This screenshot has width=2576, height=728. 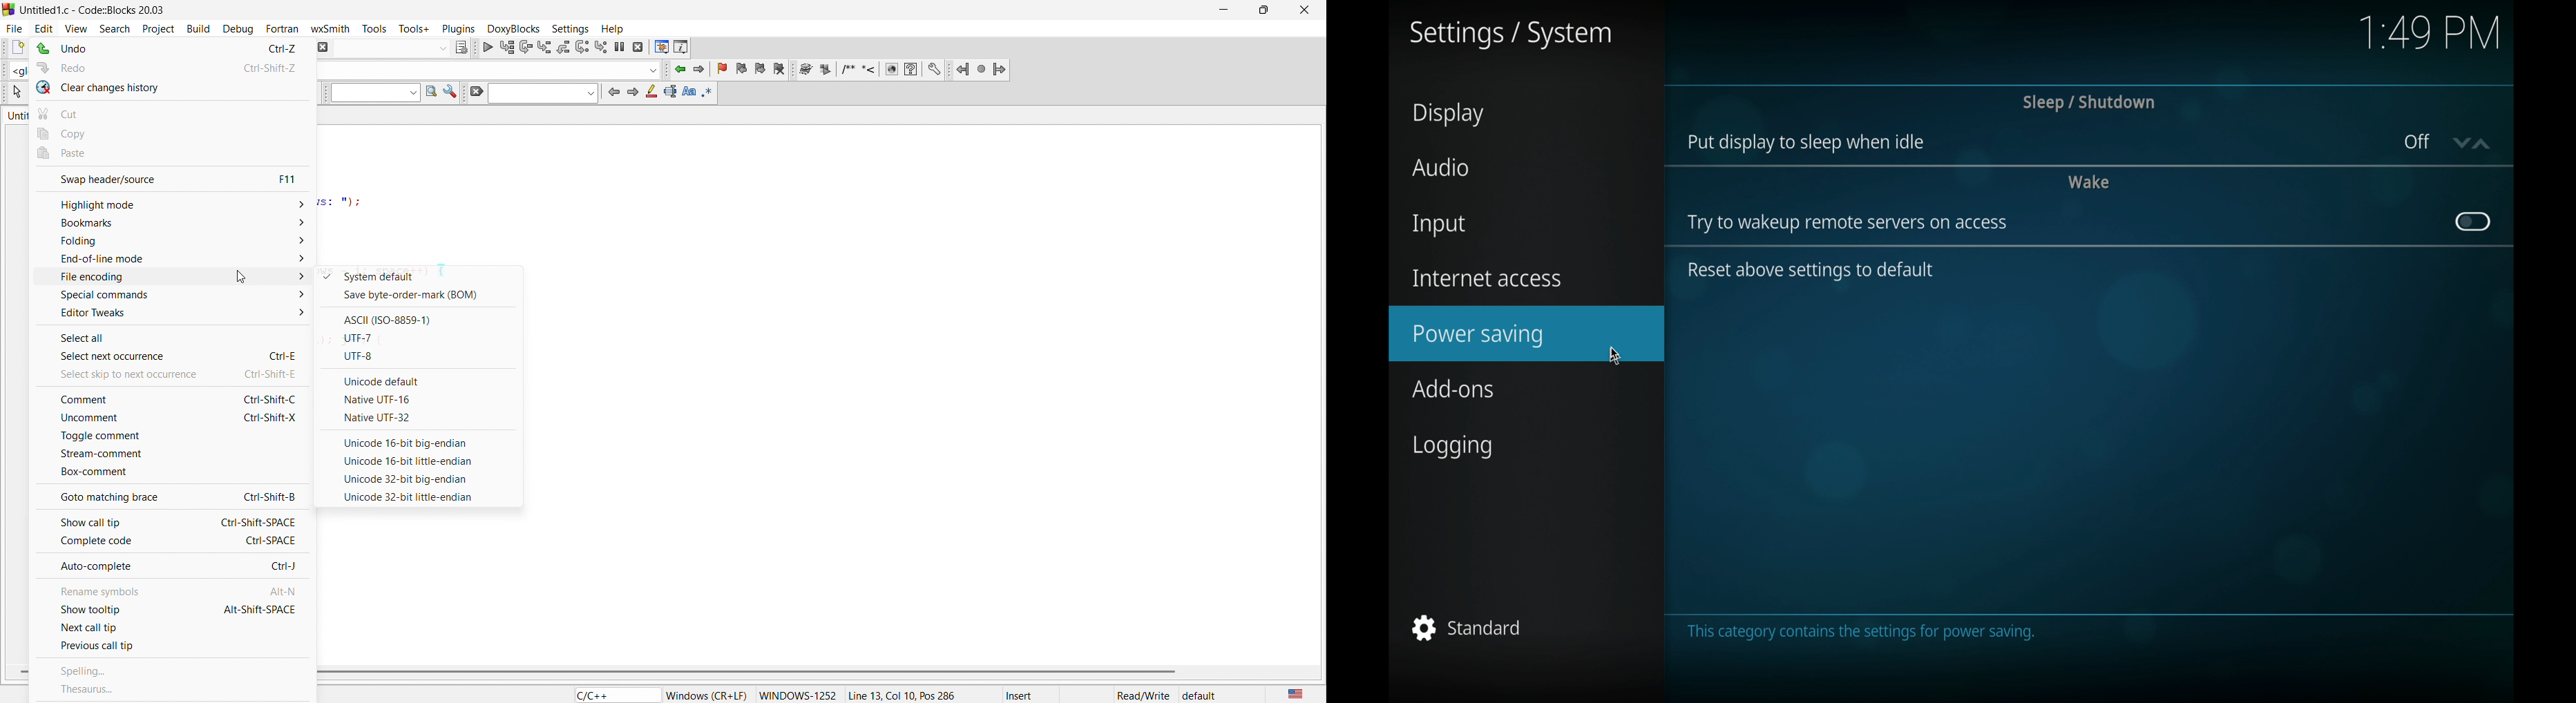 I want to click on project, so click(x=153, y=29).